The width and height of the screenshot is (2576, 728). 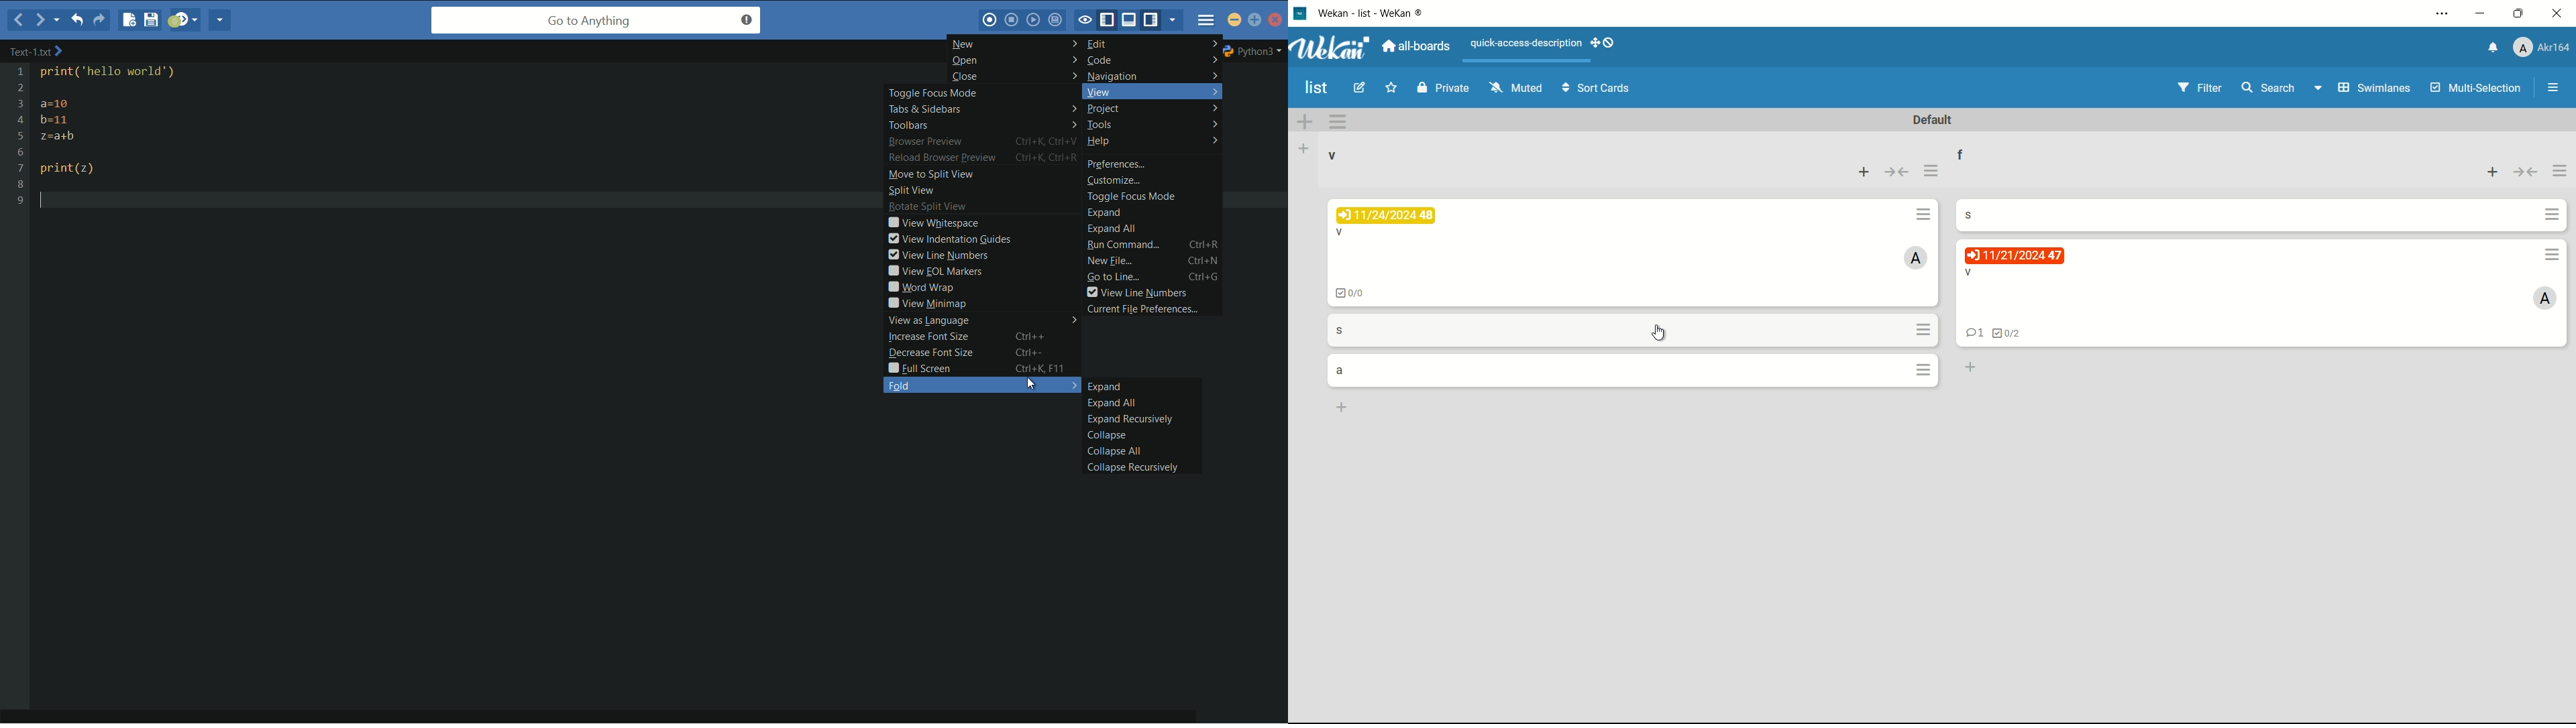 What do you see at coordinates (1933, 119) in the screenshot?
I see `default` at bounding box center [1933, 119].